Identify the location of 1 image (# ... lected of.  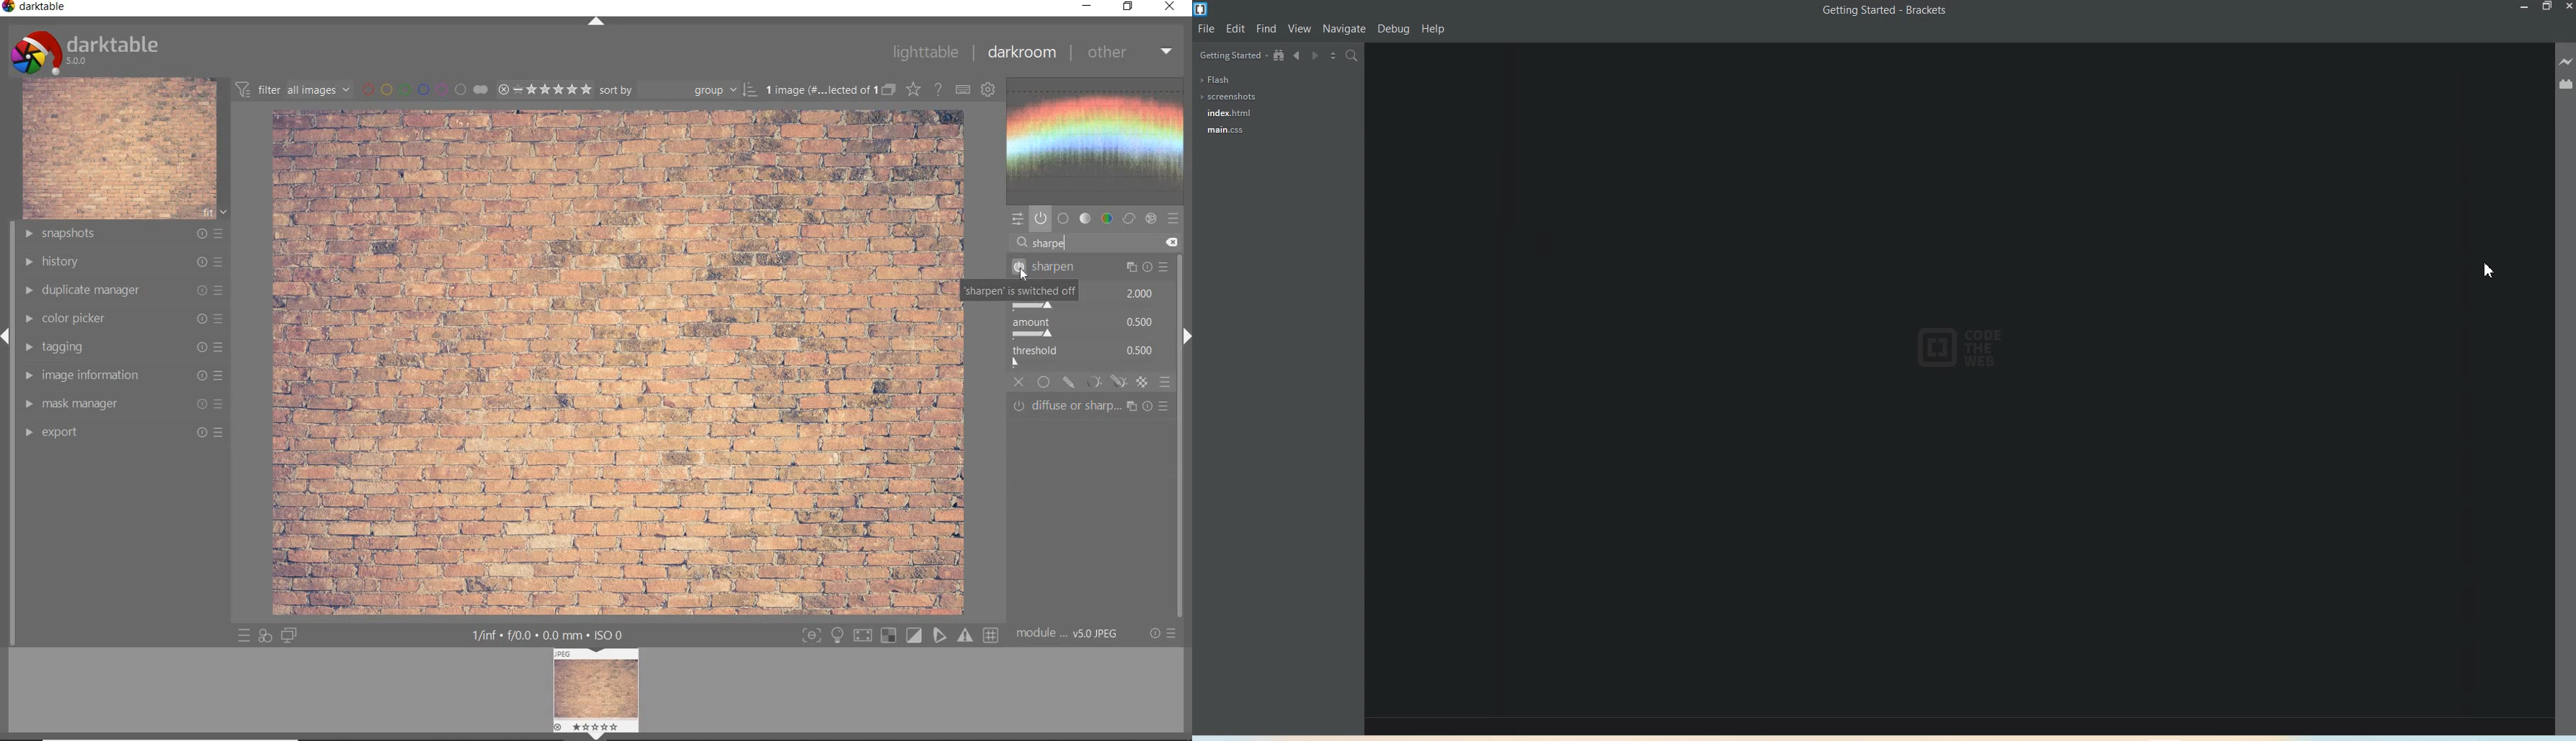
(818, 89).